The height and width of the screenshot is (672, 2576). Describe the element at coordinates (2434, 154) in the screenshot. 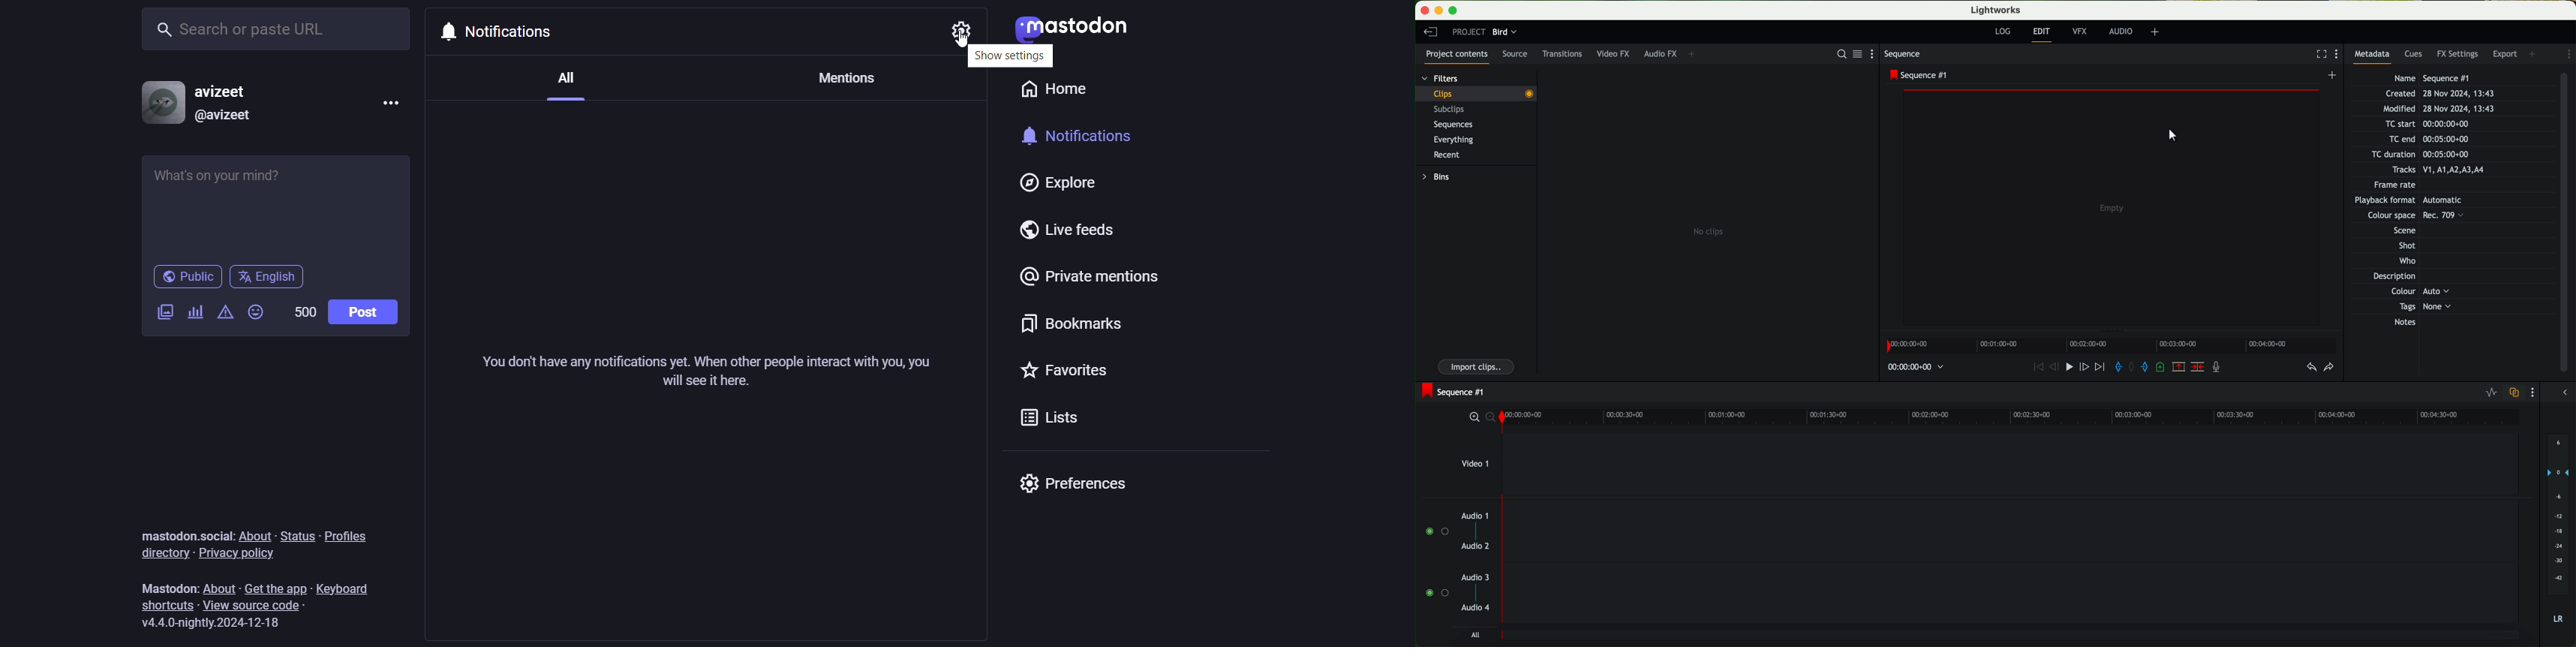

I see `TC duration` at that location.